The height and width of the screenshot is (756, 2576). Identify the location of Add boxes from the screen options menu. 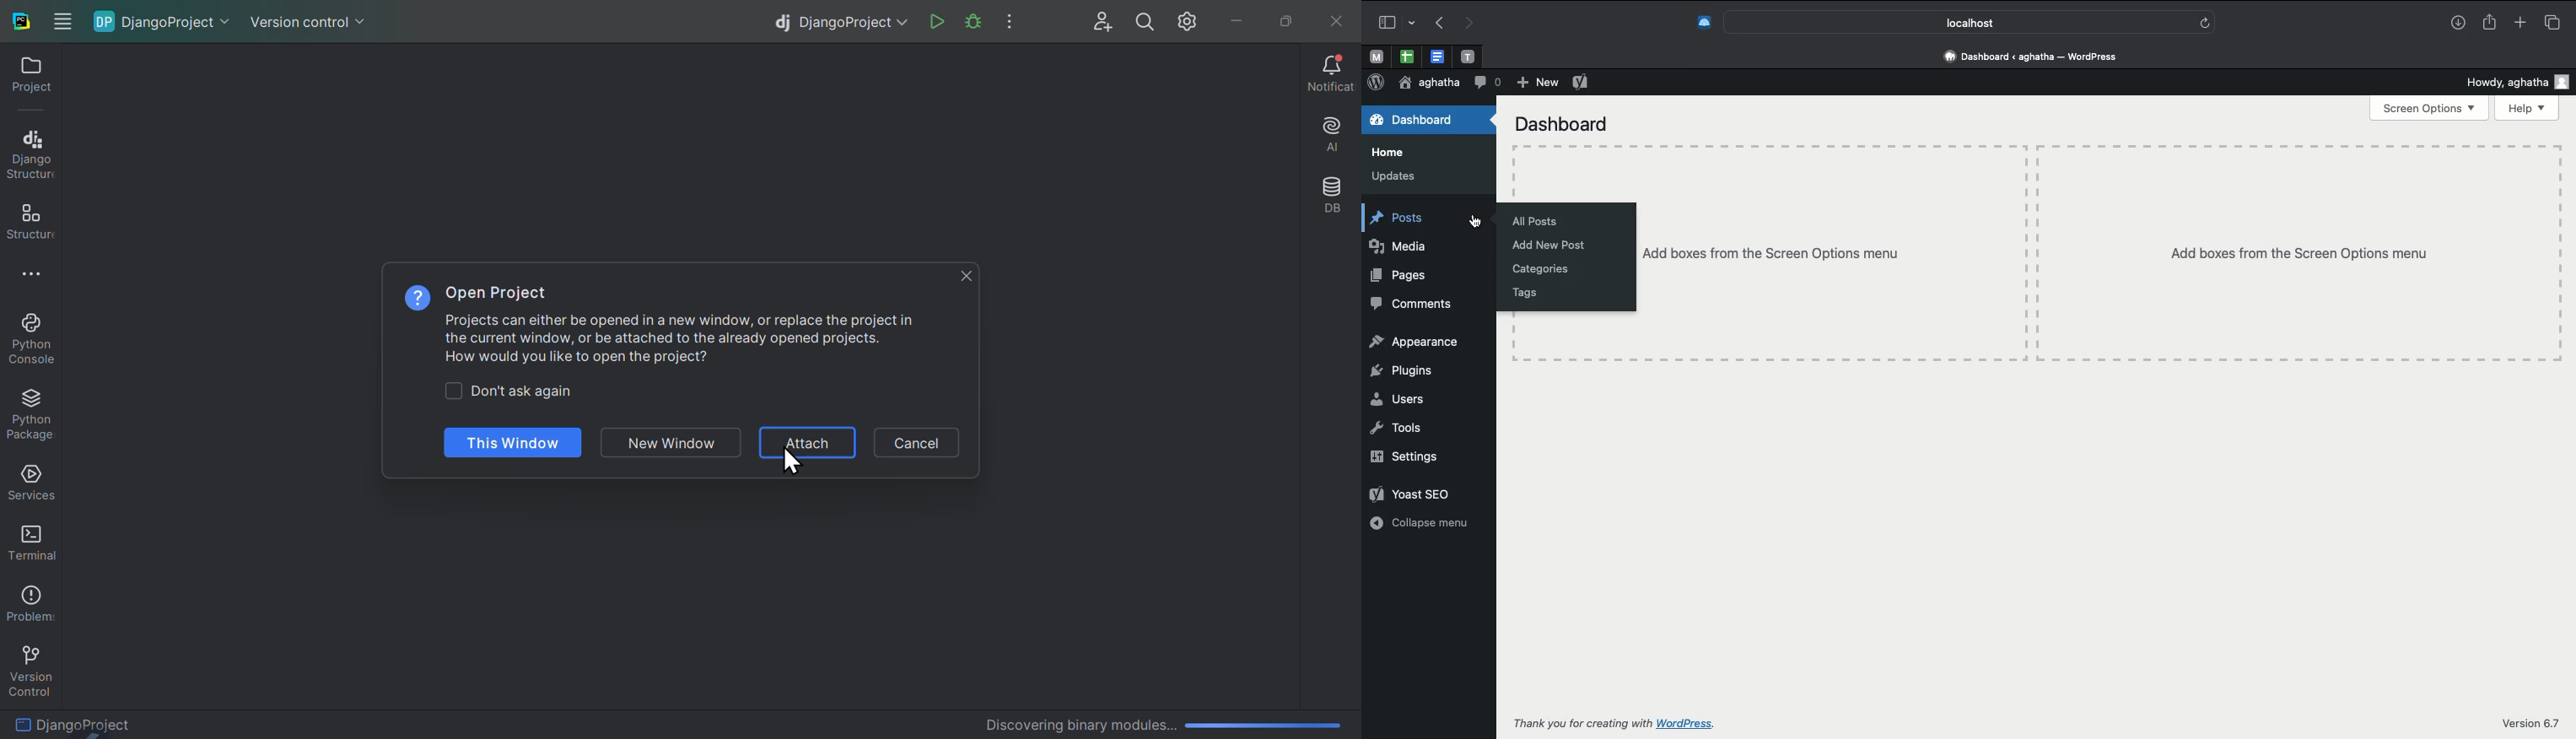
(2100, 252).